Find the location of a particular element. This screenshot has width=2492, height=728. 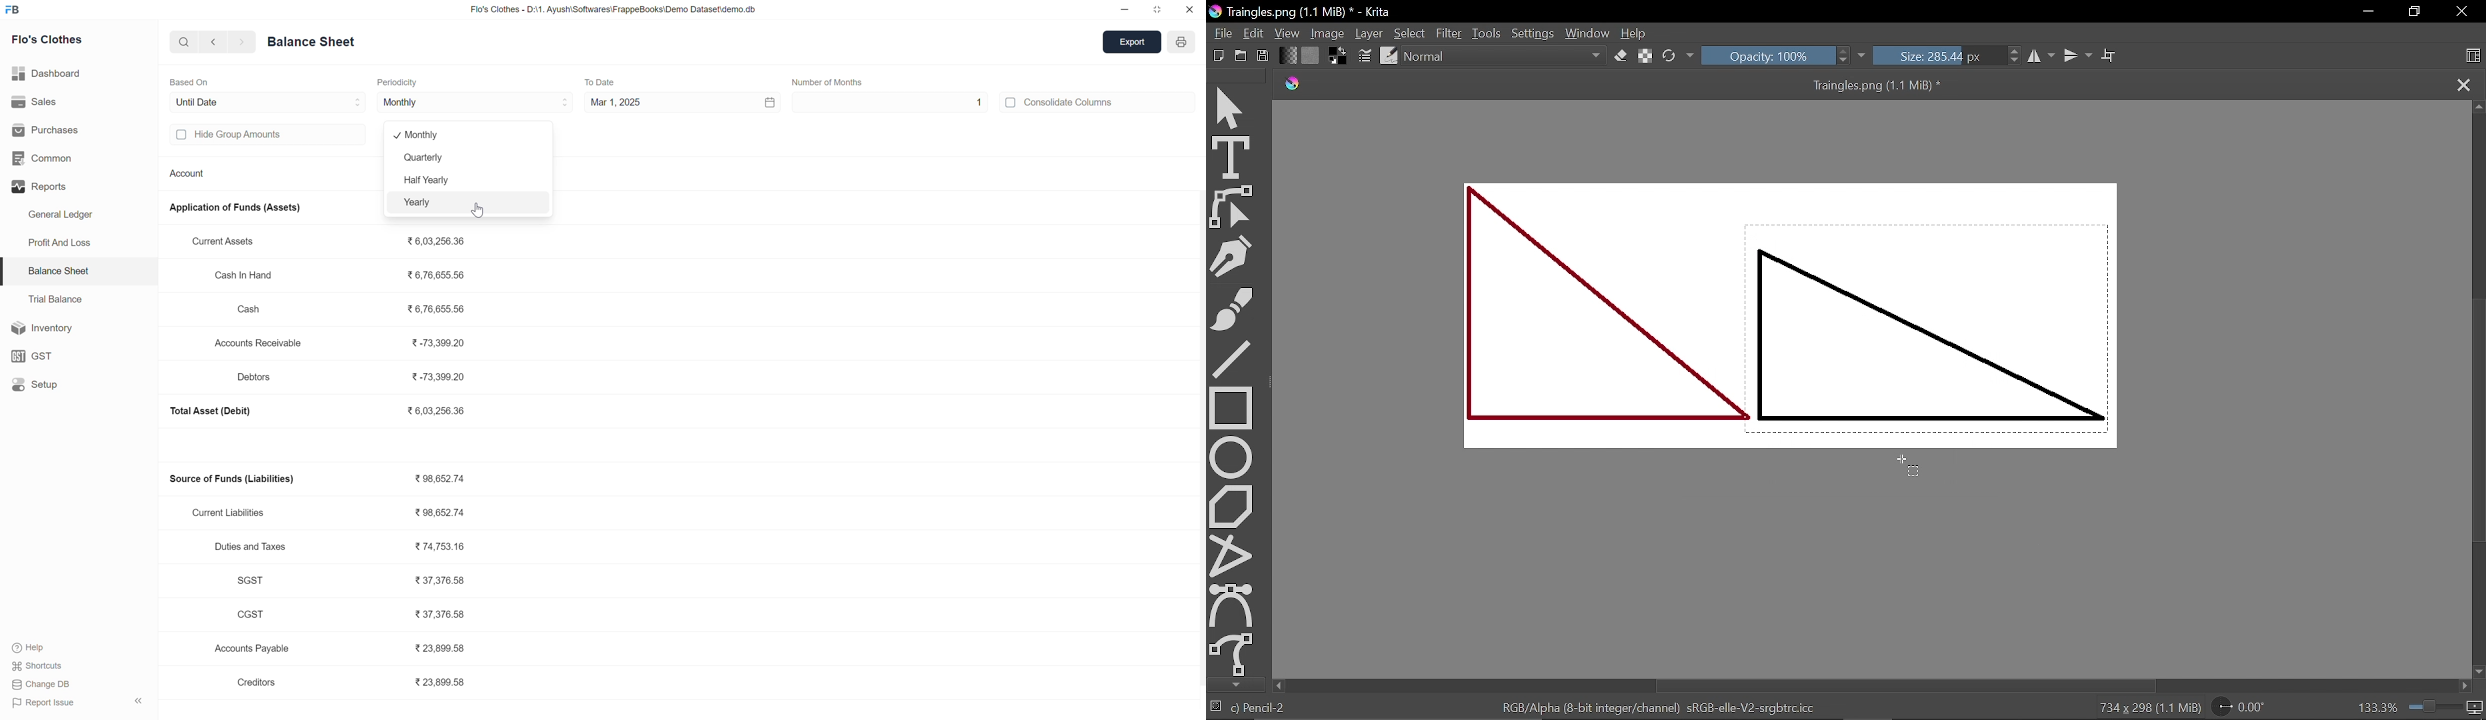

Hide group amounts is located at coordinates (242, 135).